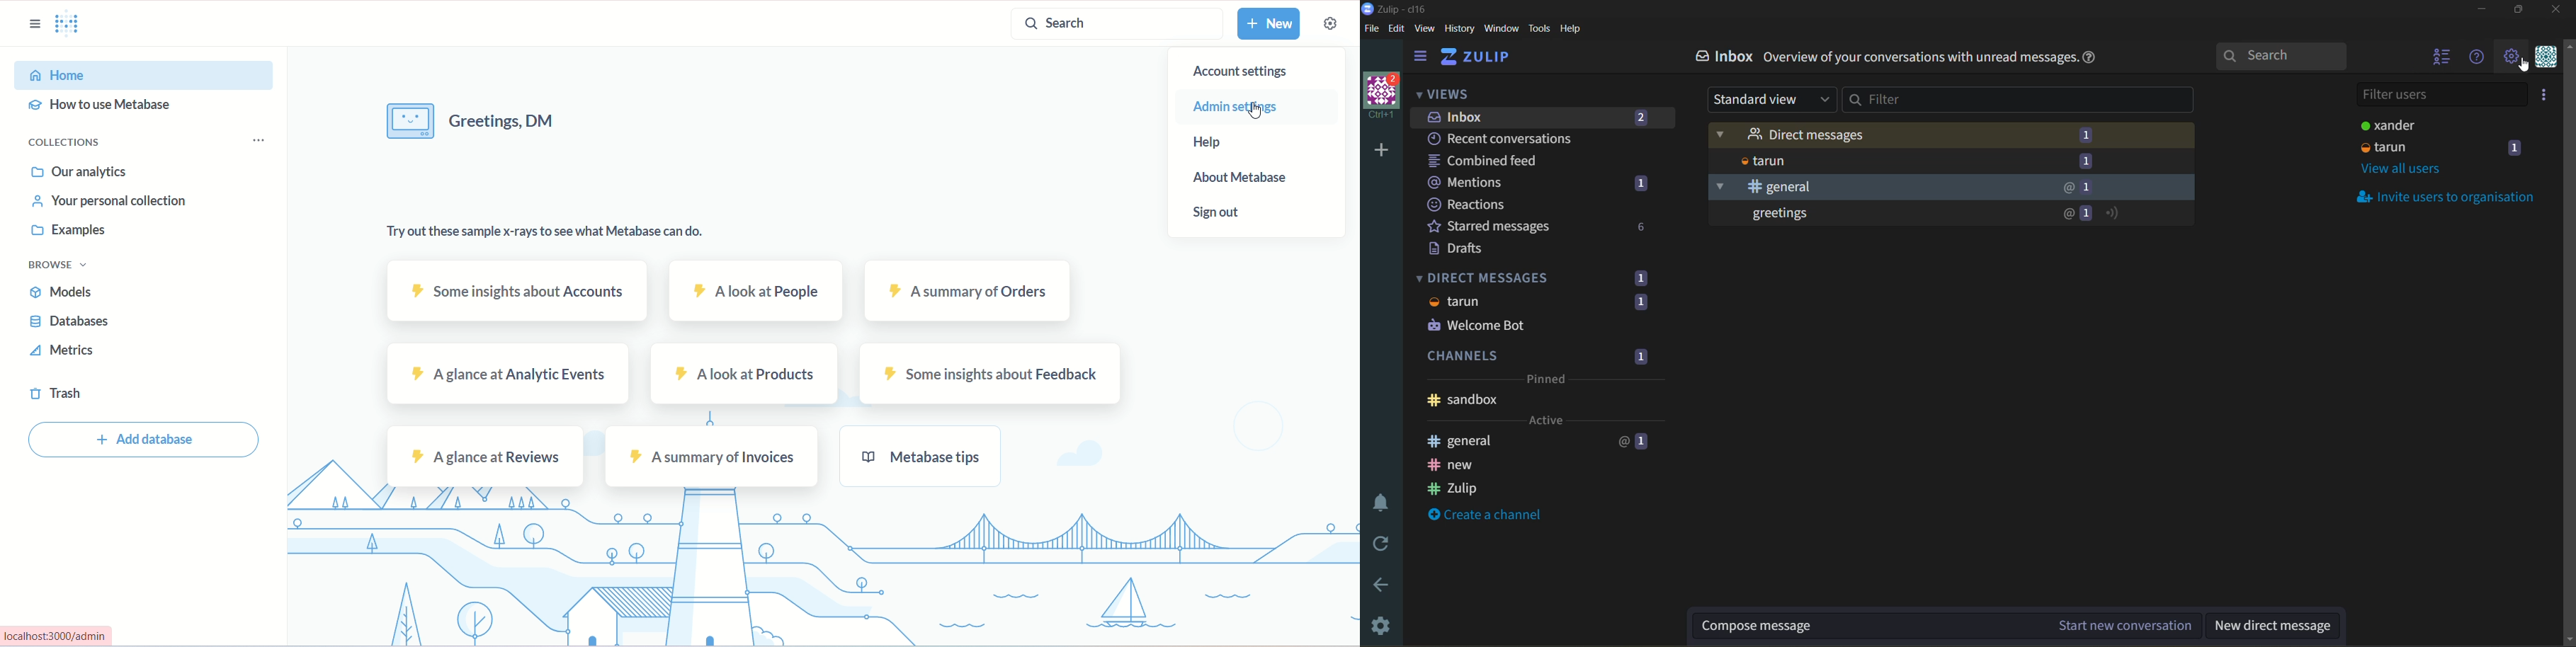  Describe the element at coordinates (1382, 499) in the screenshot. I see `enable do not disturb` at that location.